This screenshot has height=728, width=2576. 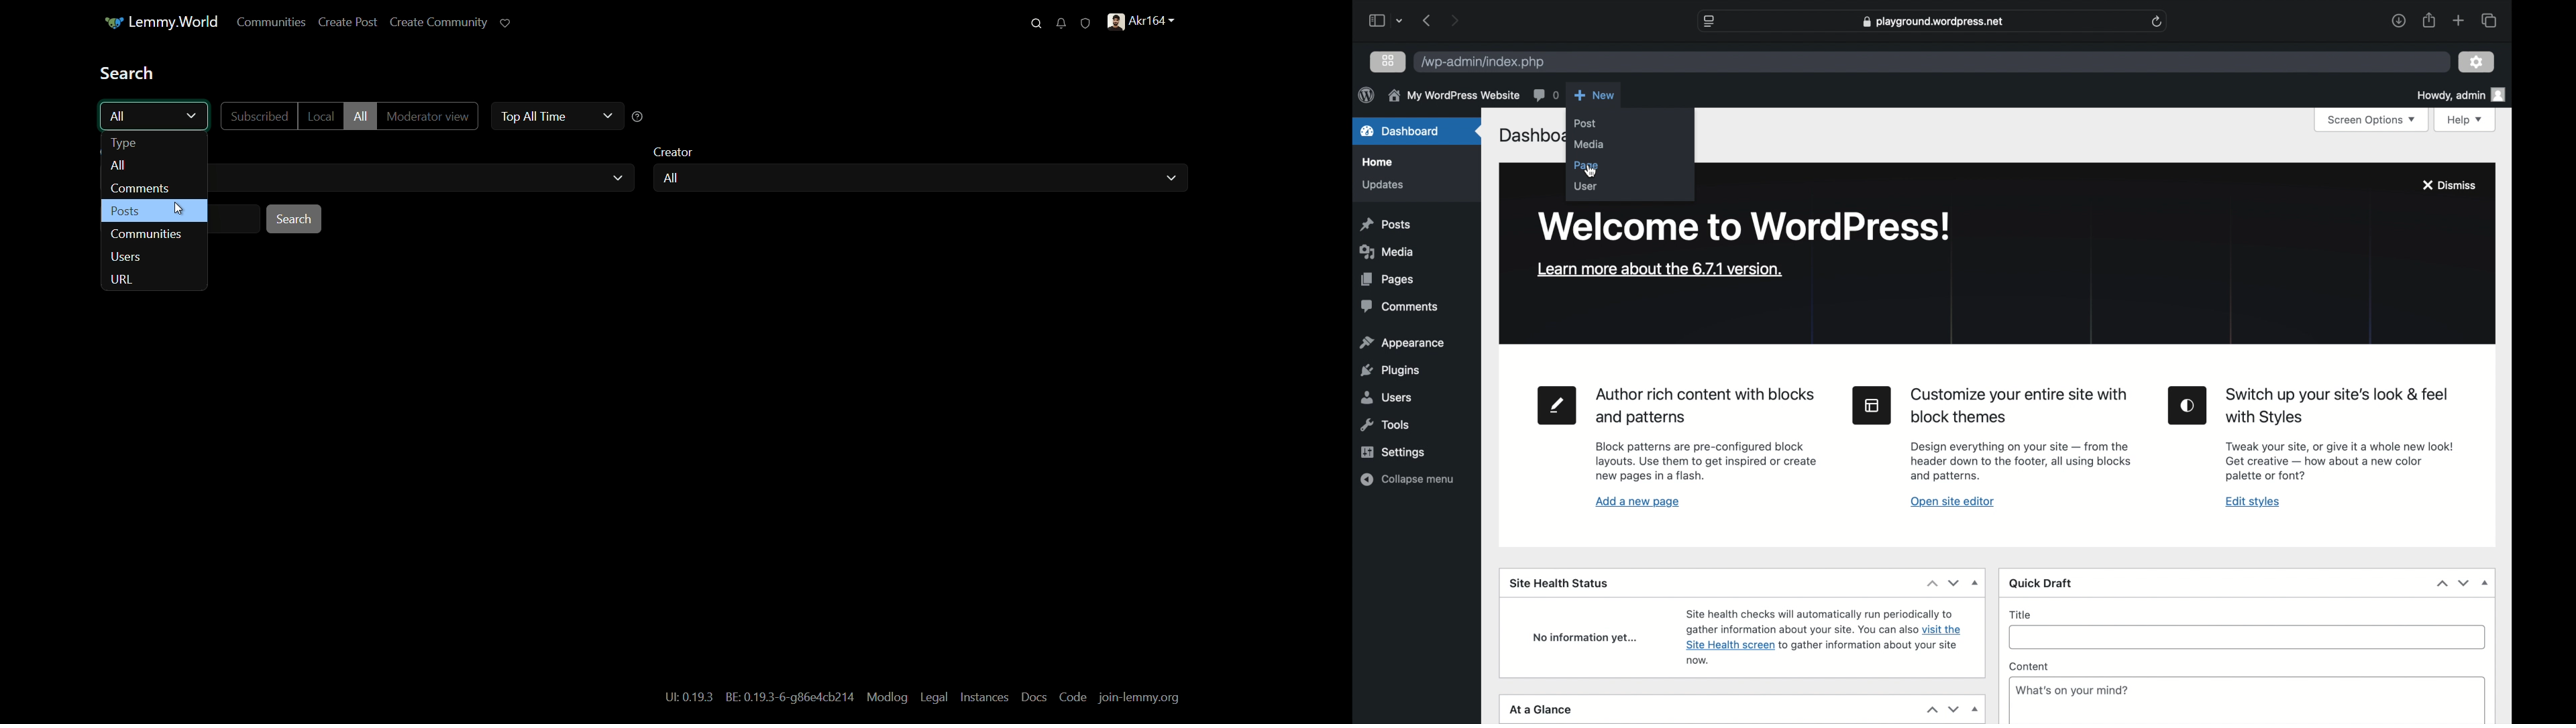 What do you see at coordinates (140, 188) in the screenshot?
I see `comments` at bounding box center [140, 188].